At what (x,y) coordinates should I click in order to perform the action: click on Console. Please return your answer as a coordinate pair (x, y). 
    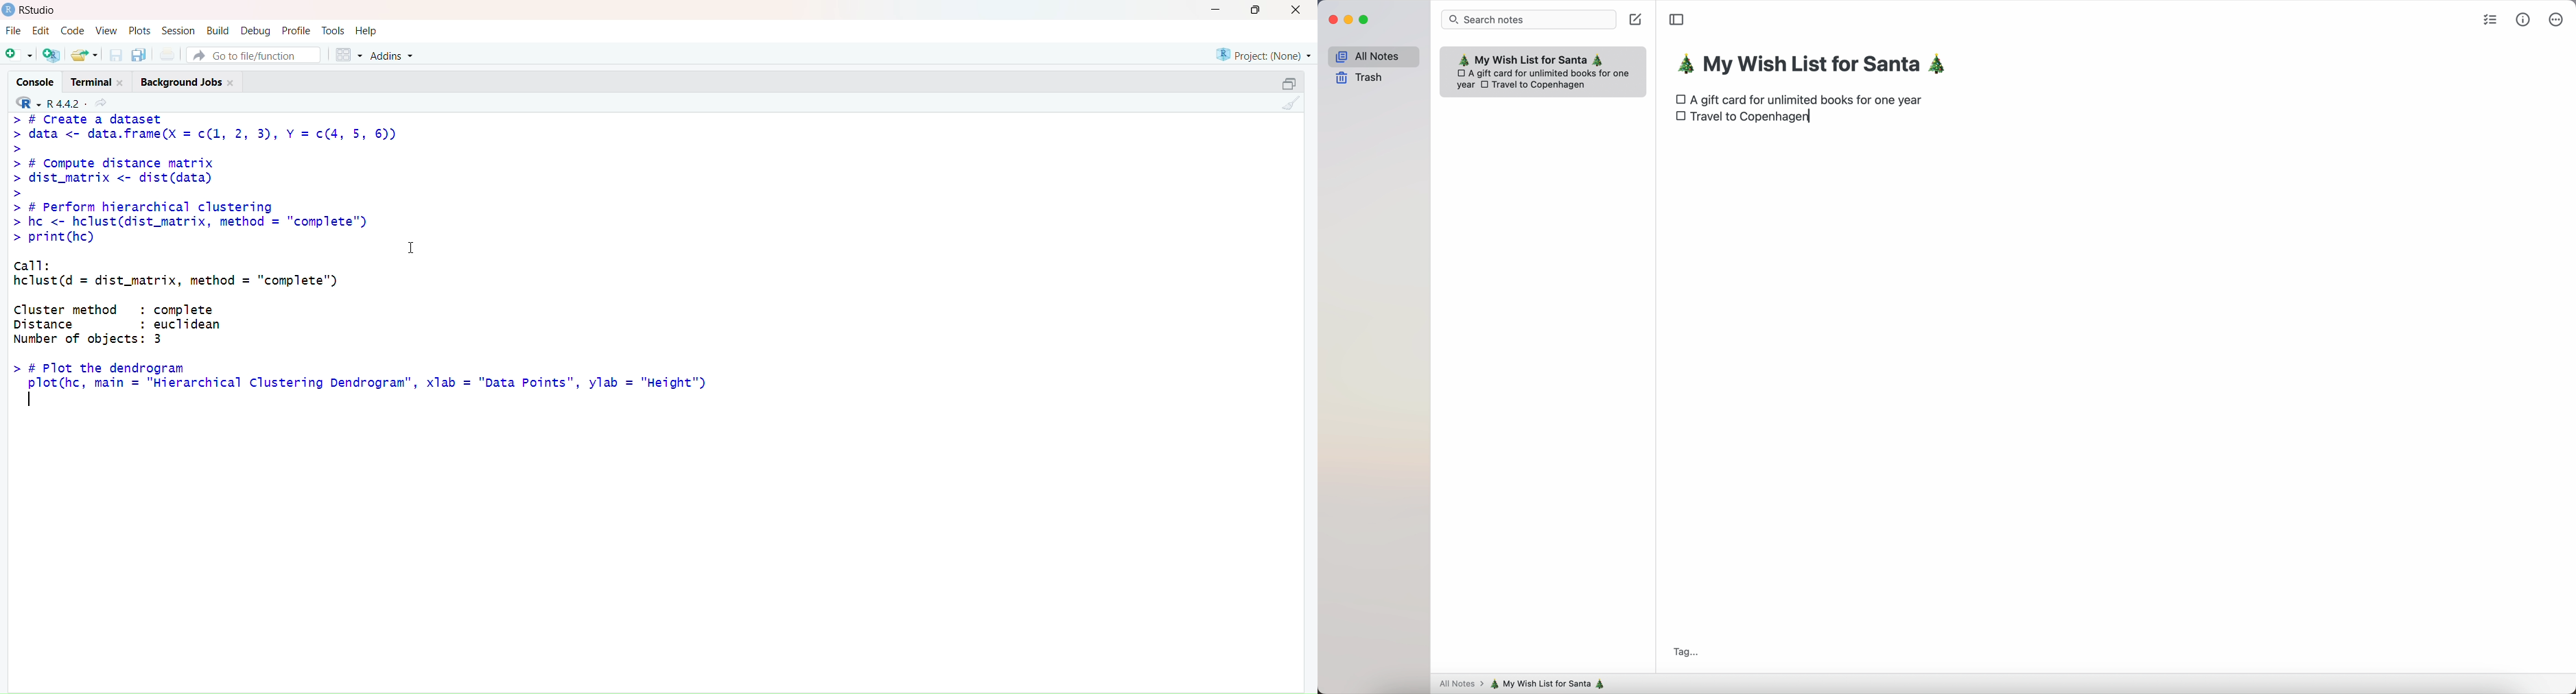
    Looking at the image, I should click on (31, 82).